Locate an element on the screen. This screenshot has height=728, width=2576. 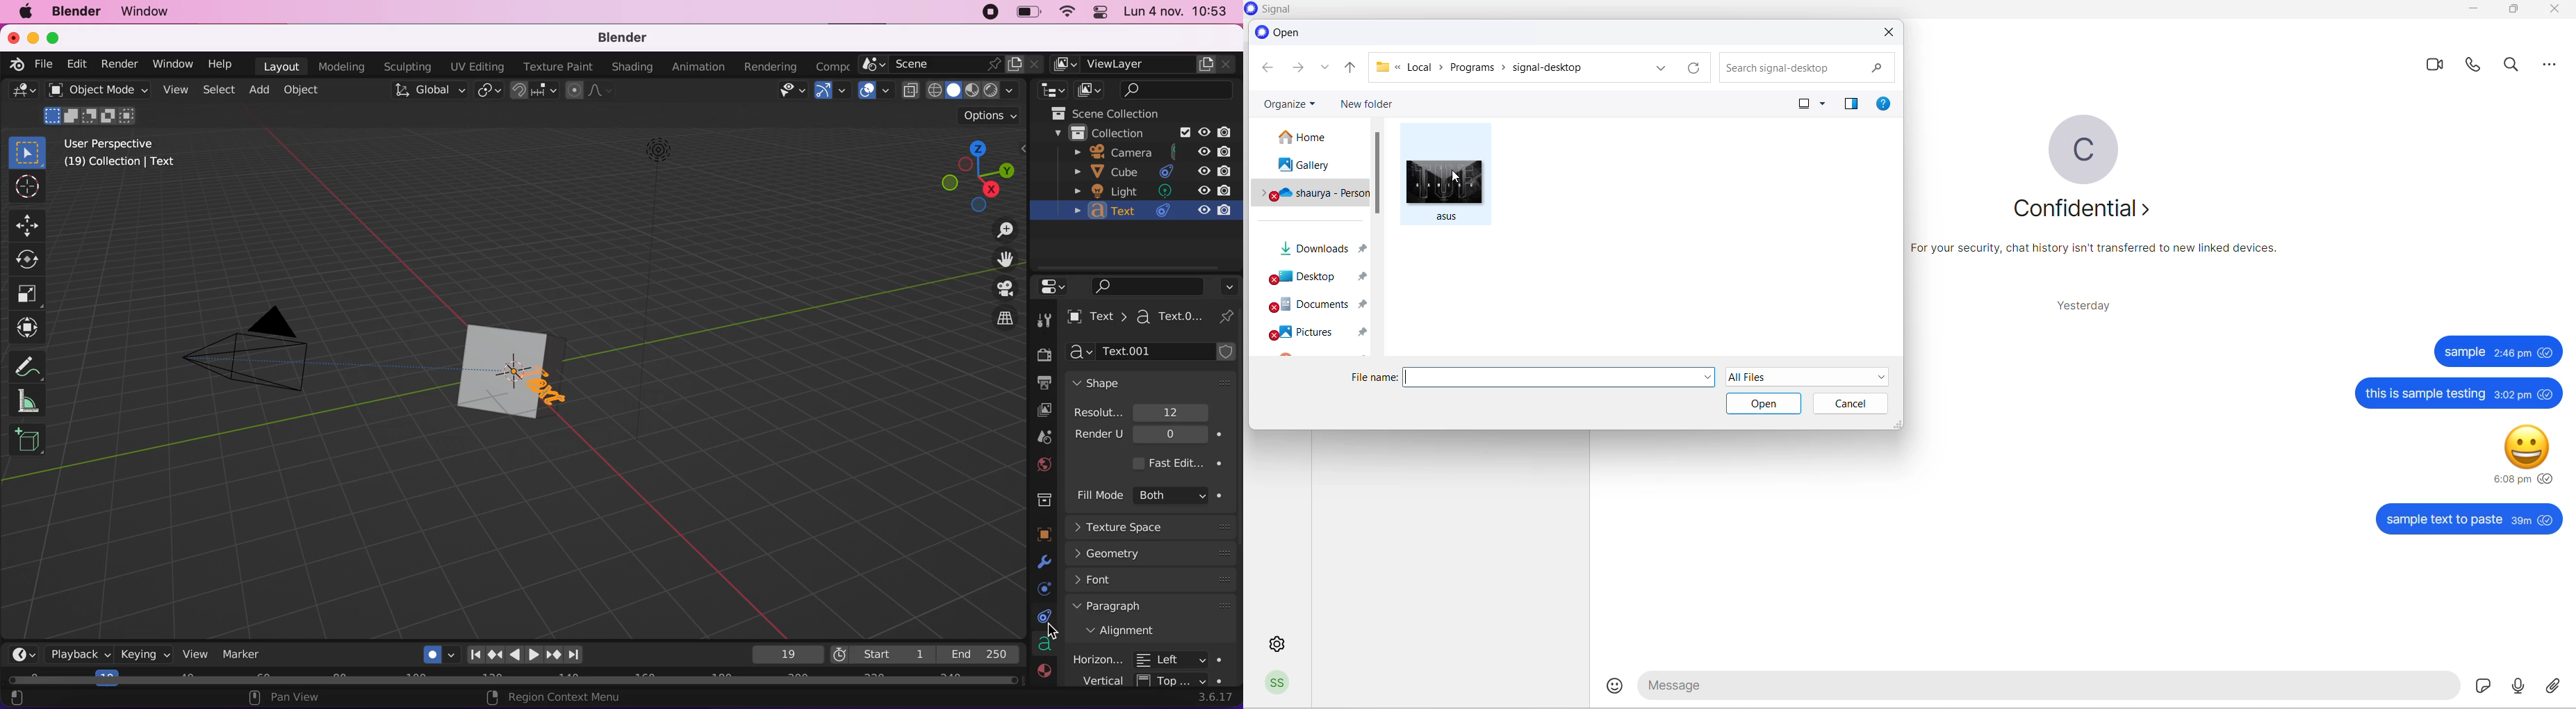
modifyers is located at coordinates (1045, 562).